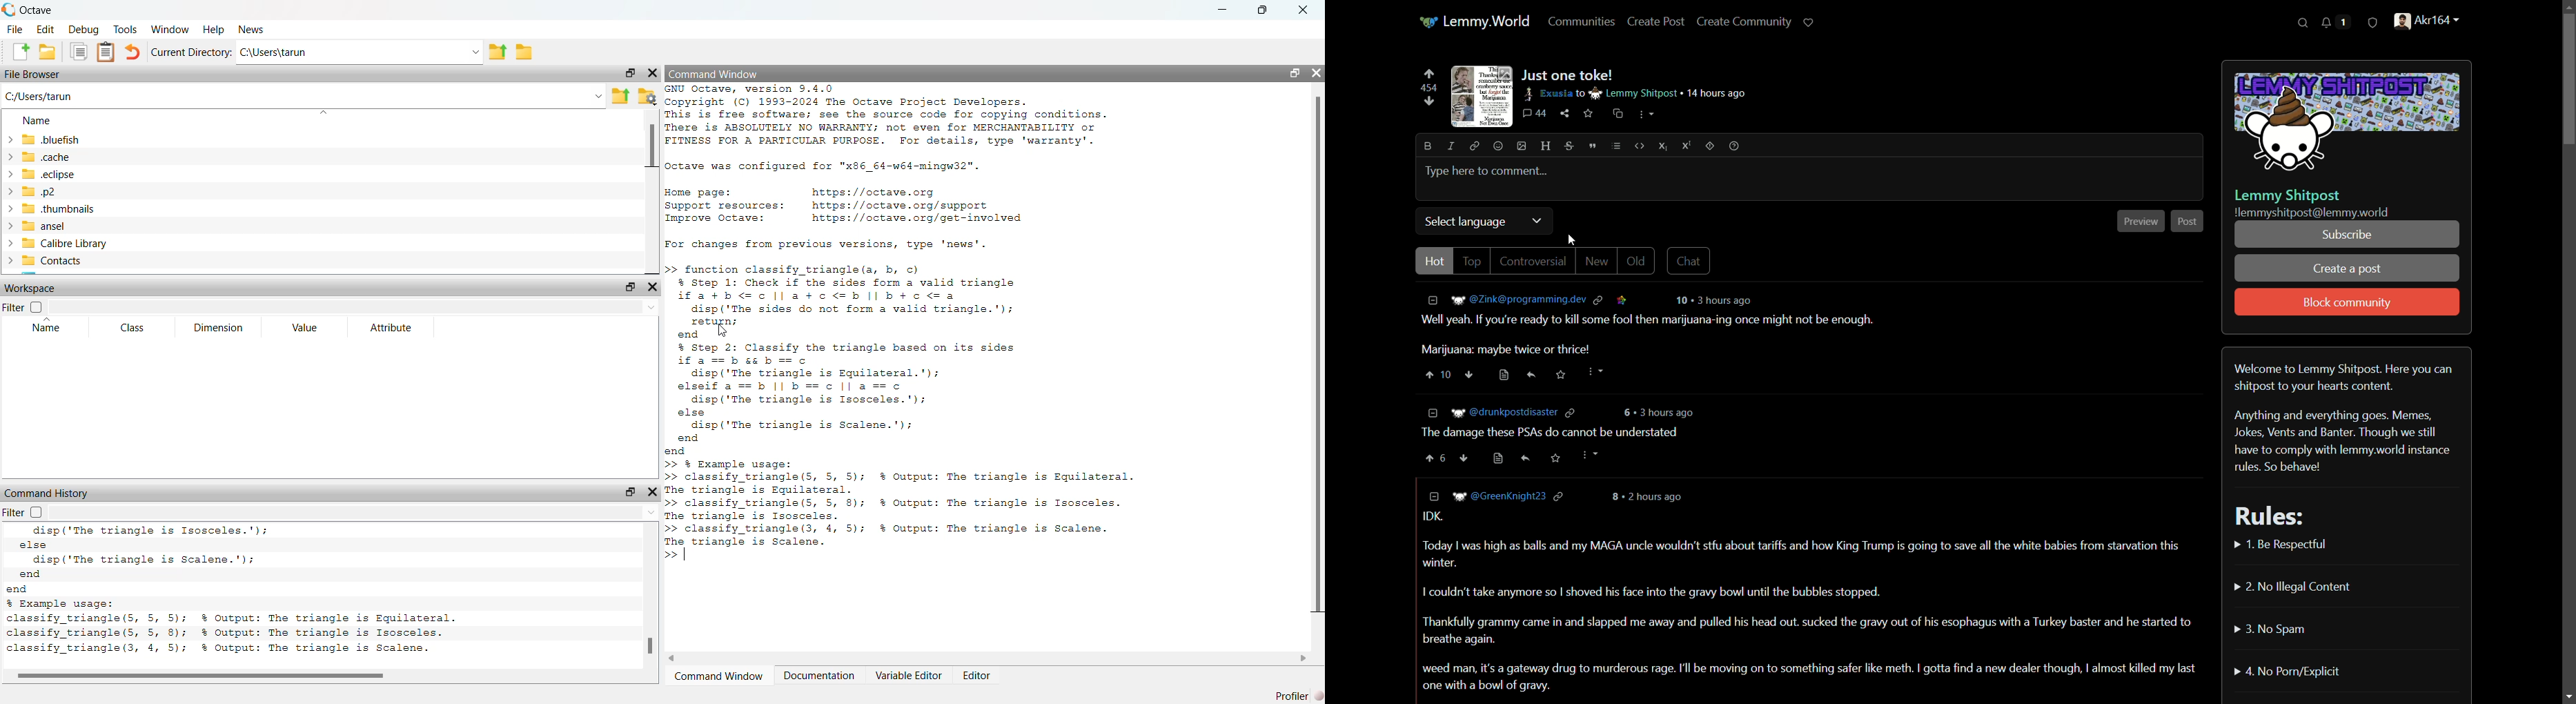  Describe the element at coordinates (1616, 147) in the screenshot. I see `list` at that location.